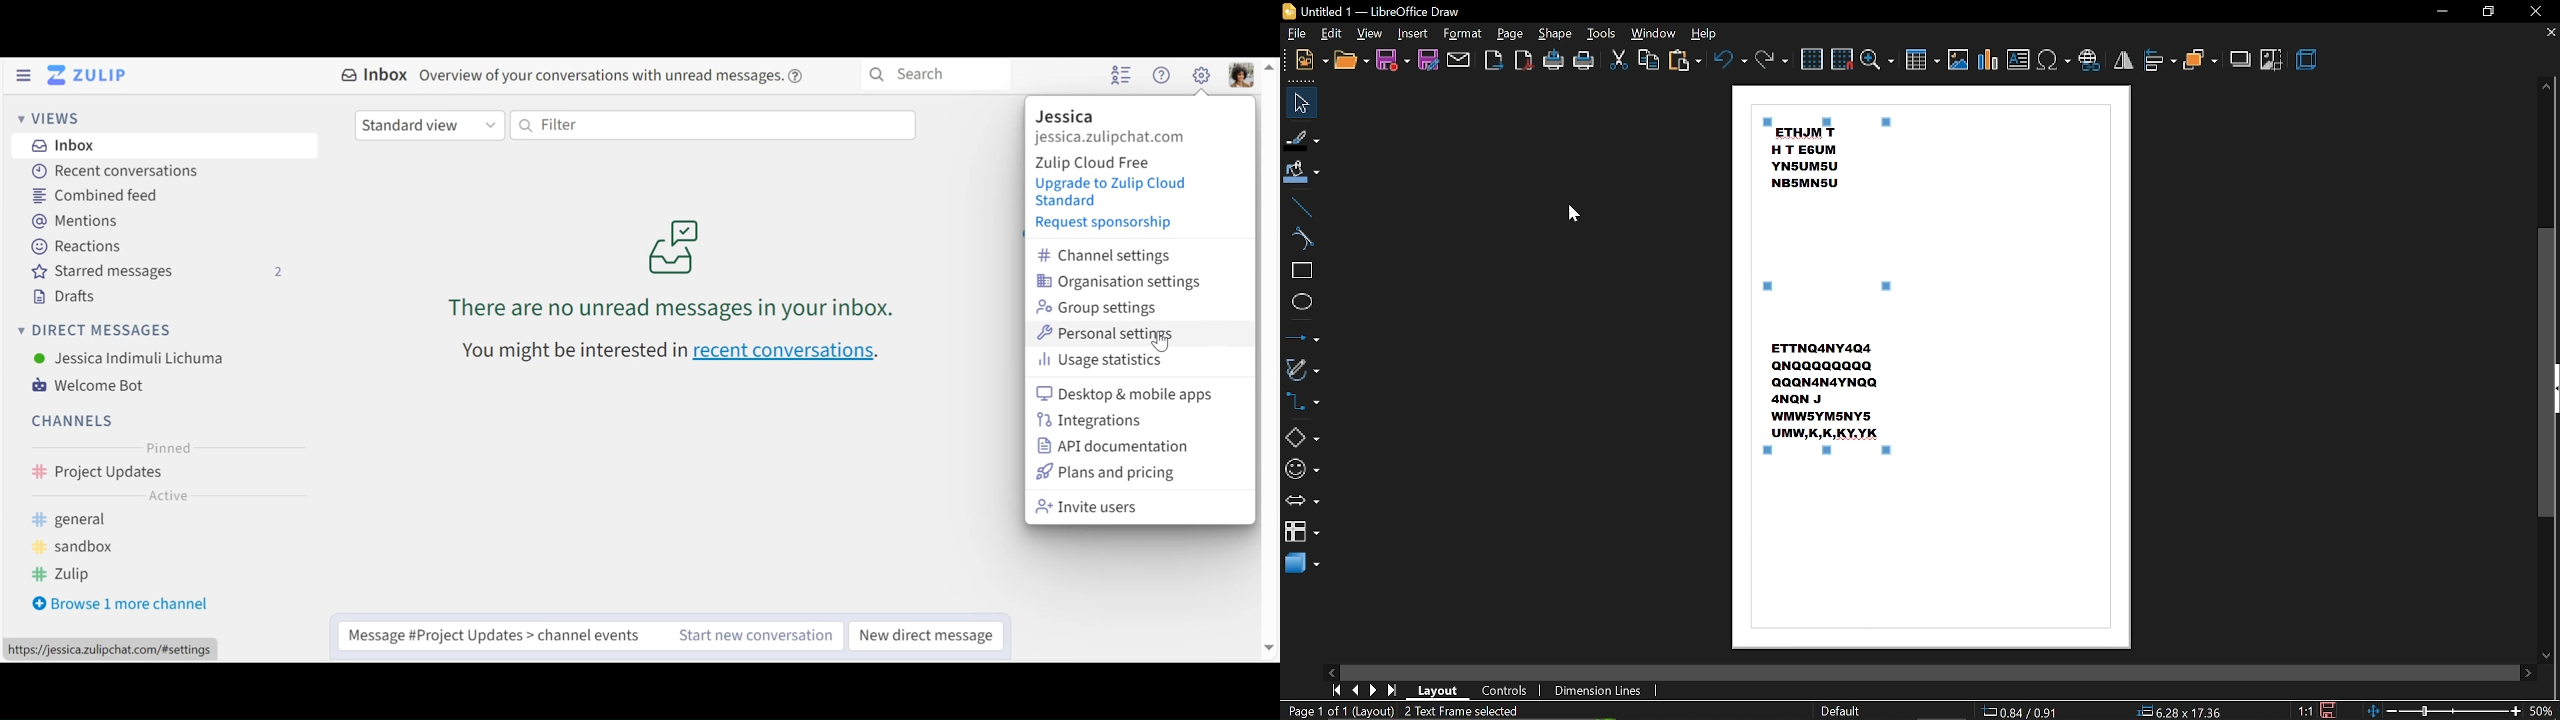  I want to click on default, so click(1840, 711).